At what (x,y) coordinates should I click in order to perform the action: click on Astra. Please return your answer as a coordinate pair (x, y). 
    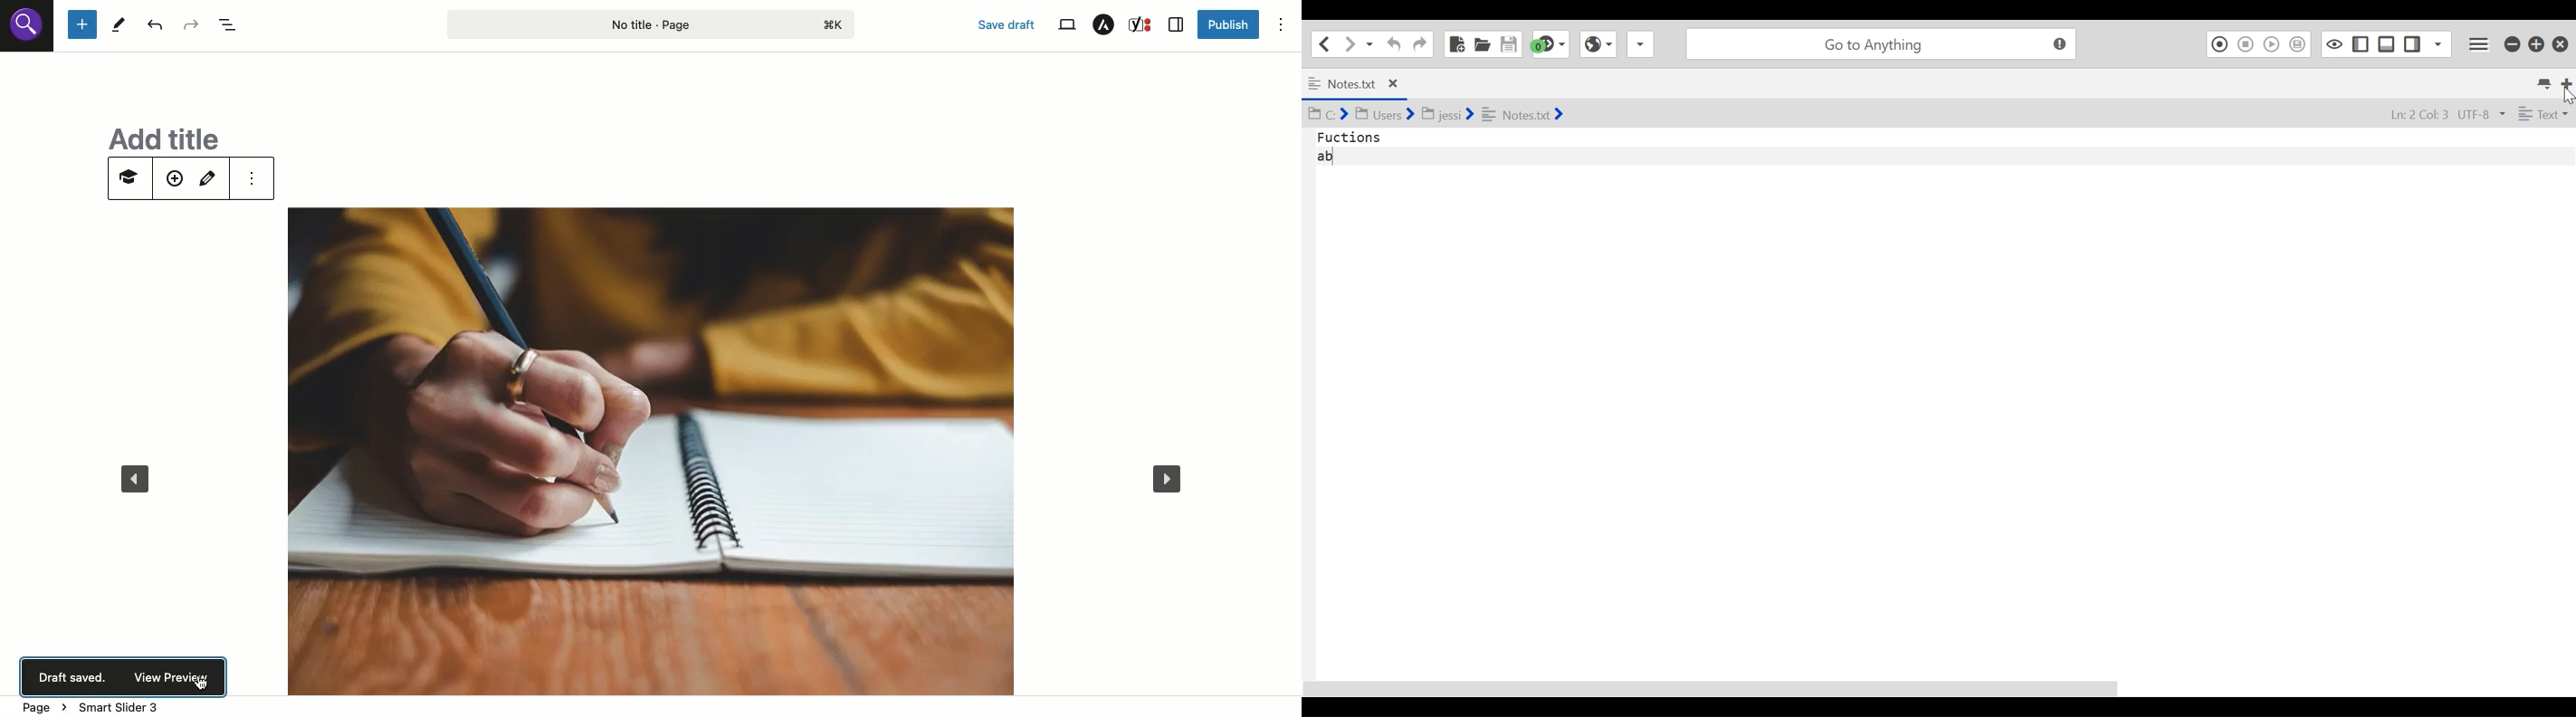
    Looking at the image, I should click on (1104, 24).